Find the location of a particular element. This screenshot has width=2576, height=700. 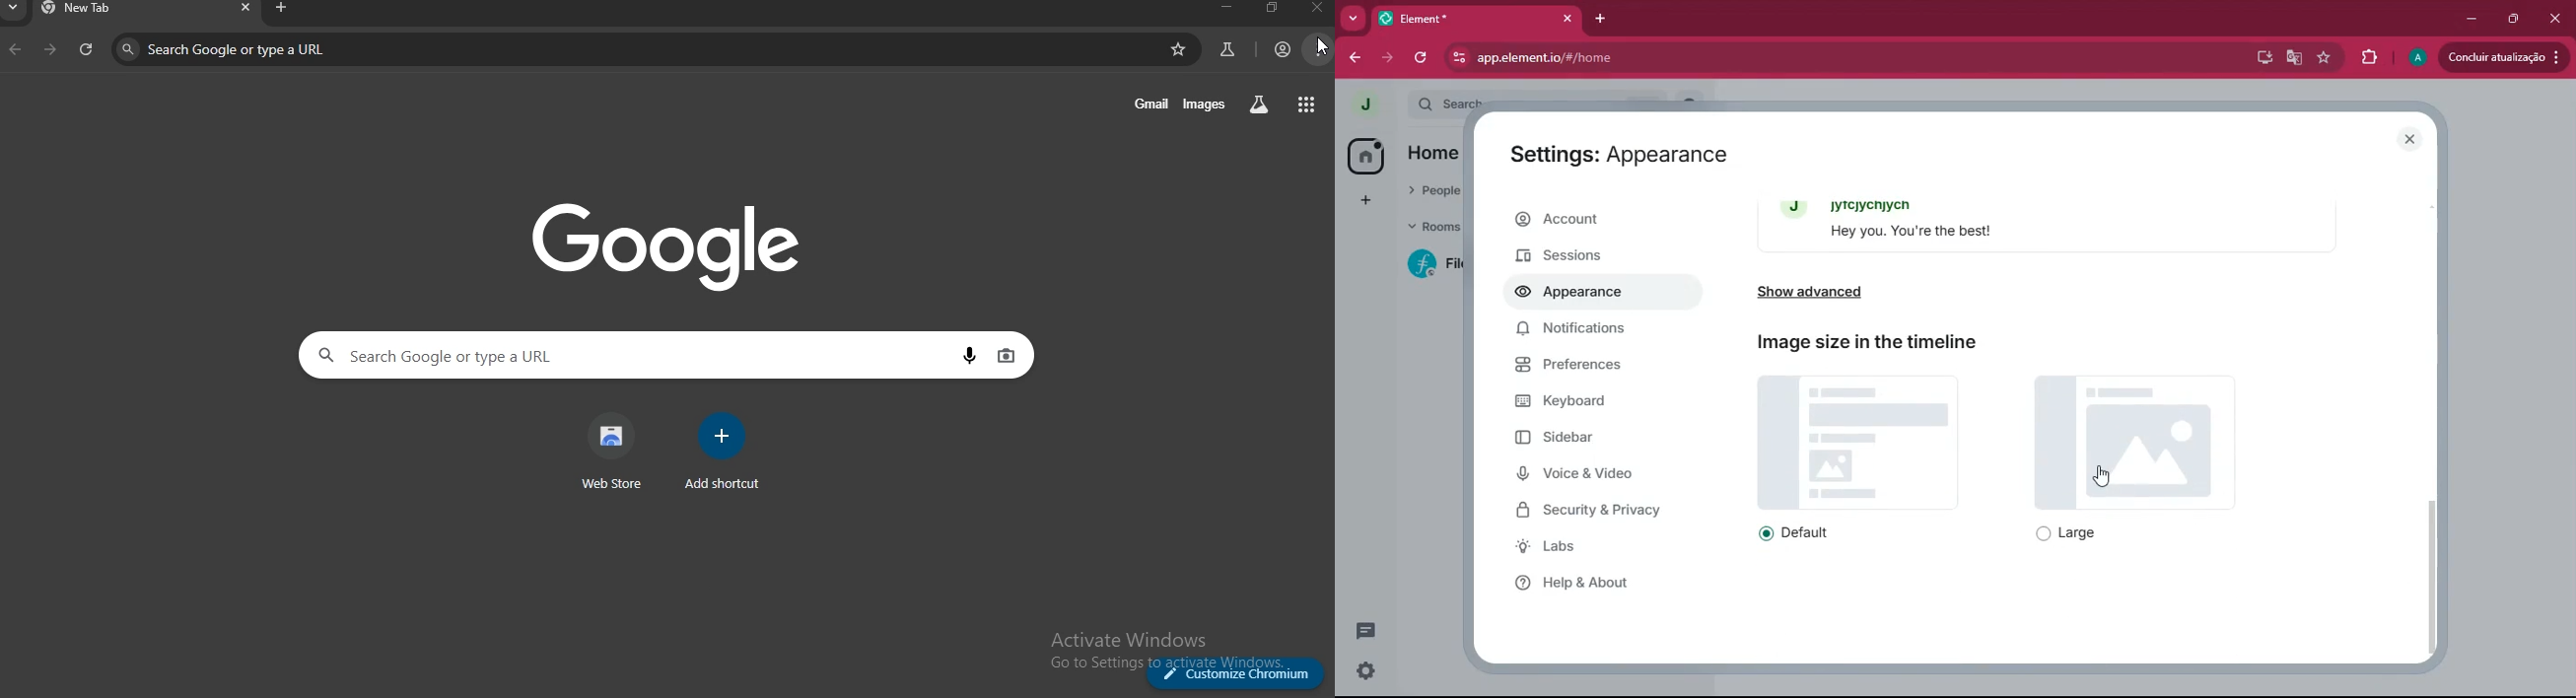

security & privacy  is located at coordinates (1603, 510).